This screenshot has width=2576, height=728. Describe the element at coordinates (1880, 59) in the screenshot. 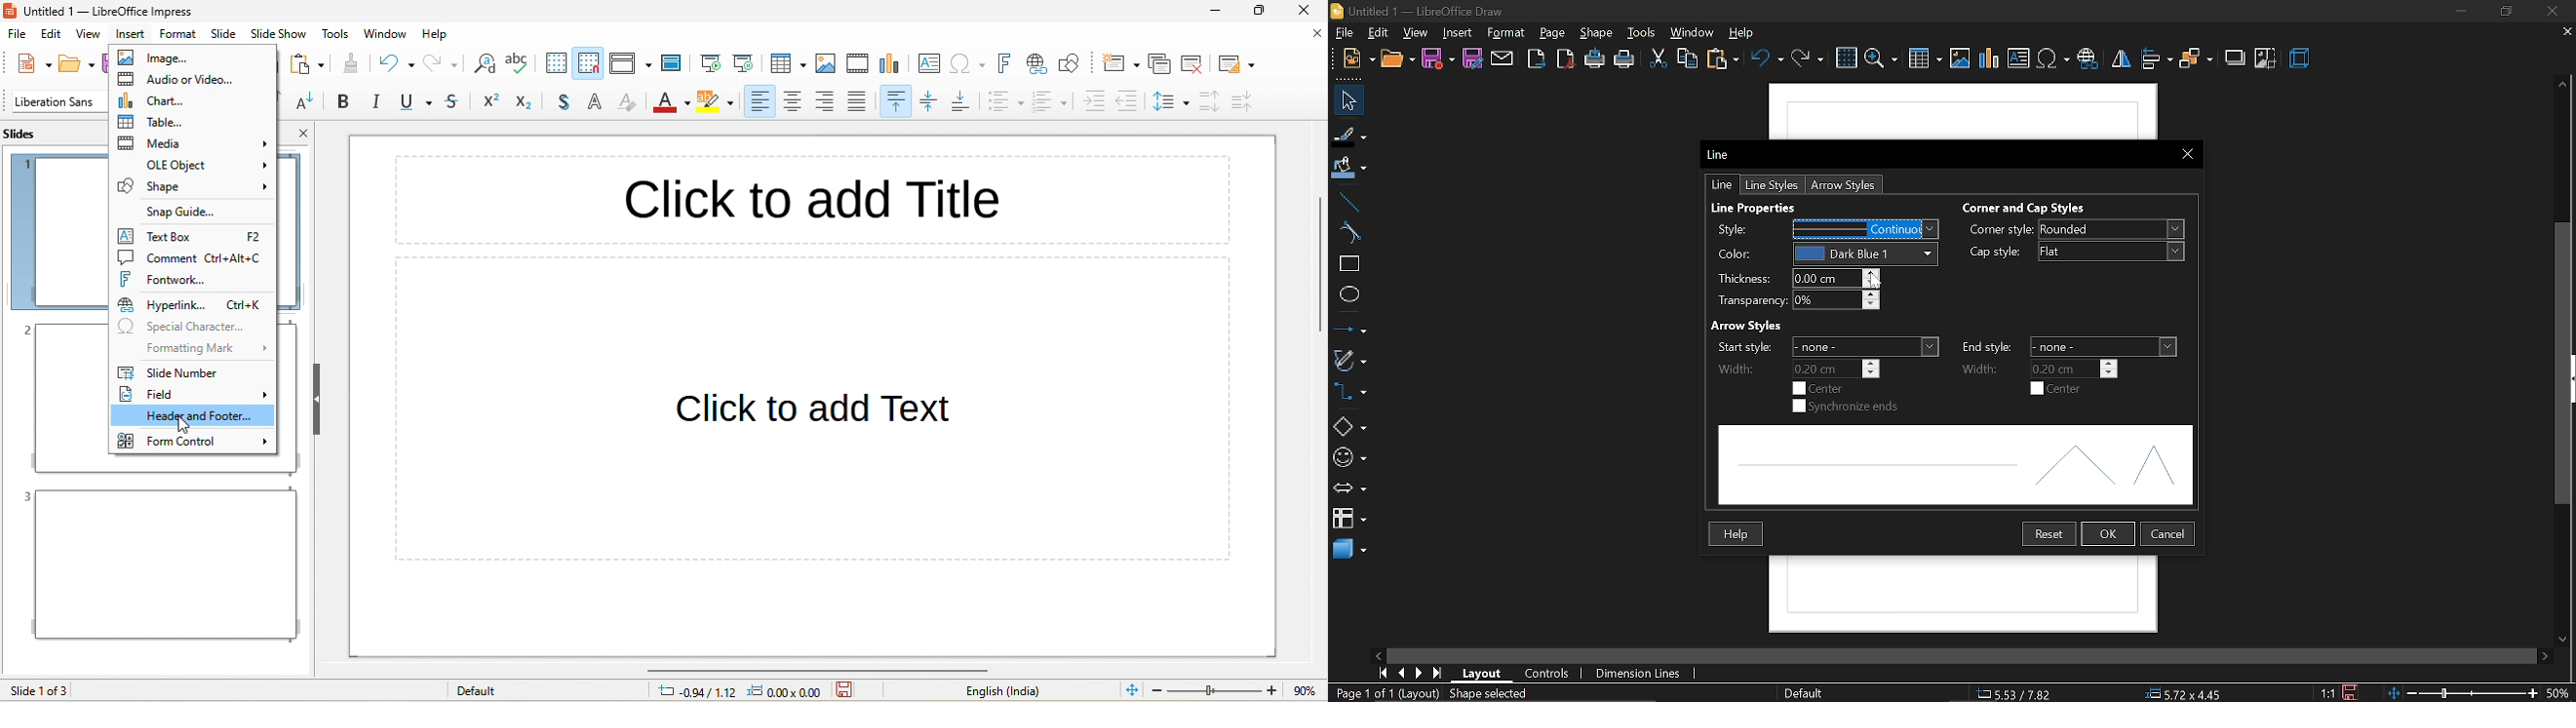

I see `zoom` at that location.